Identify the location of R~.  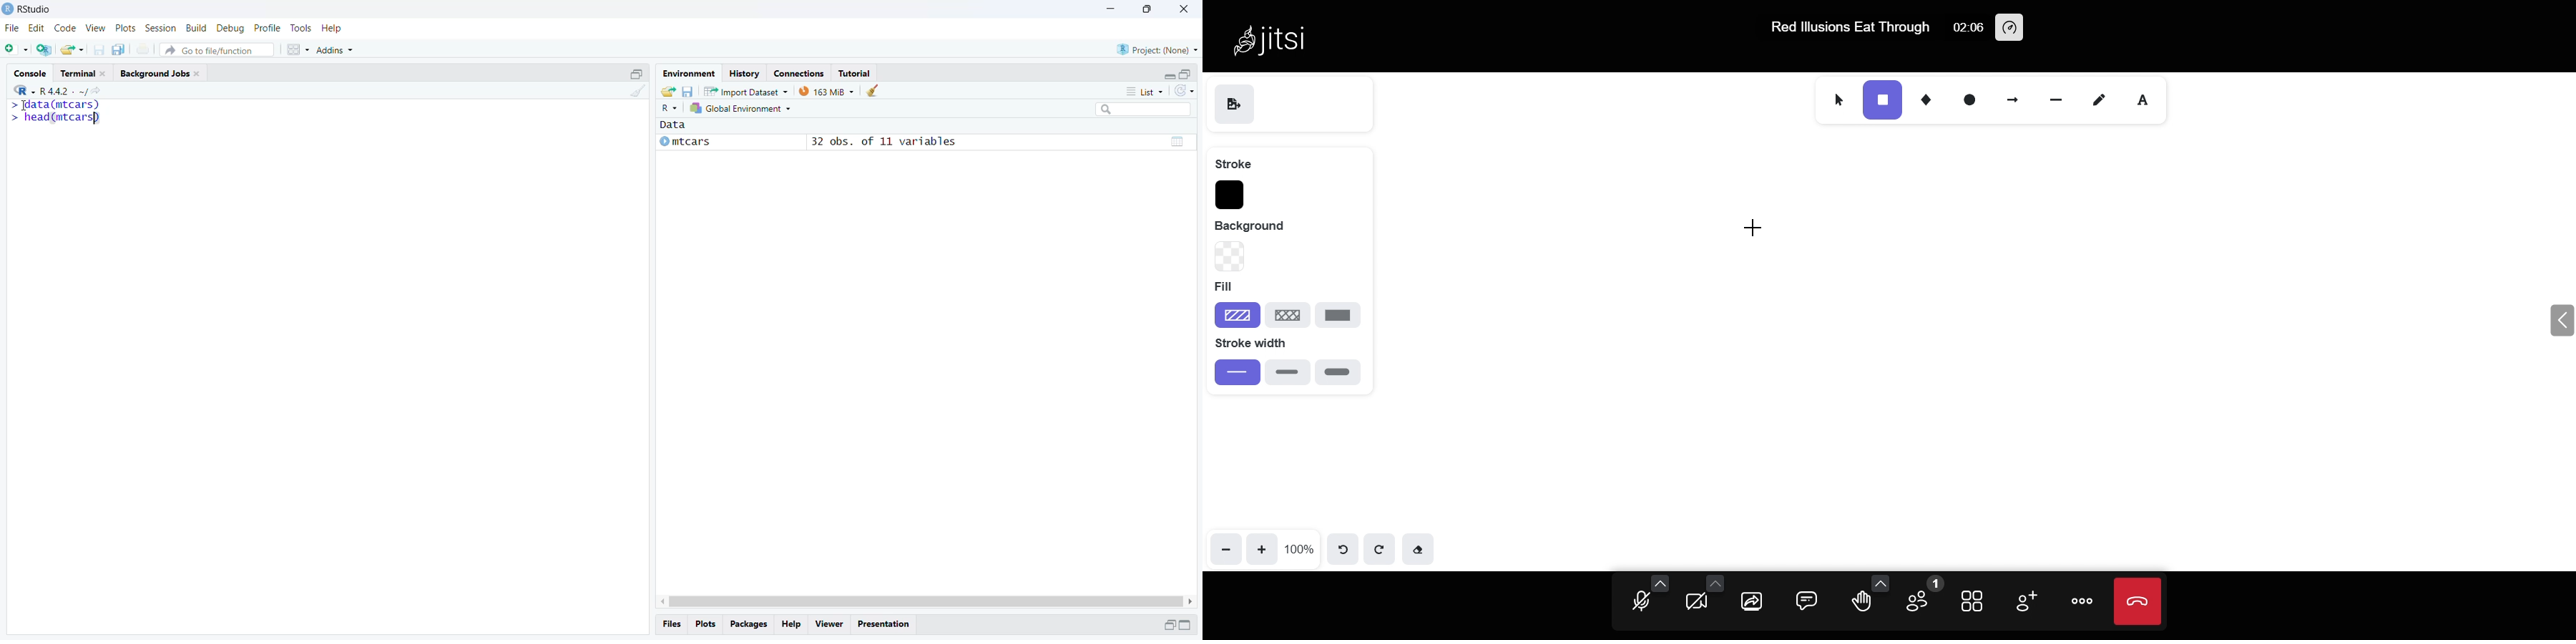
(671, 109).